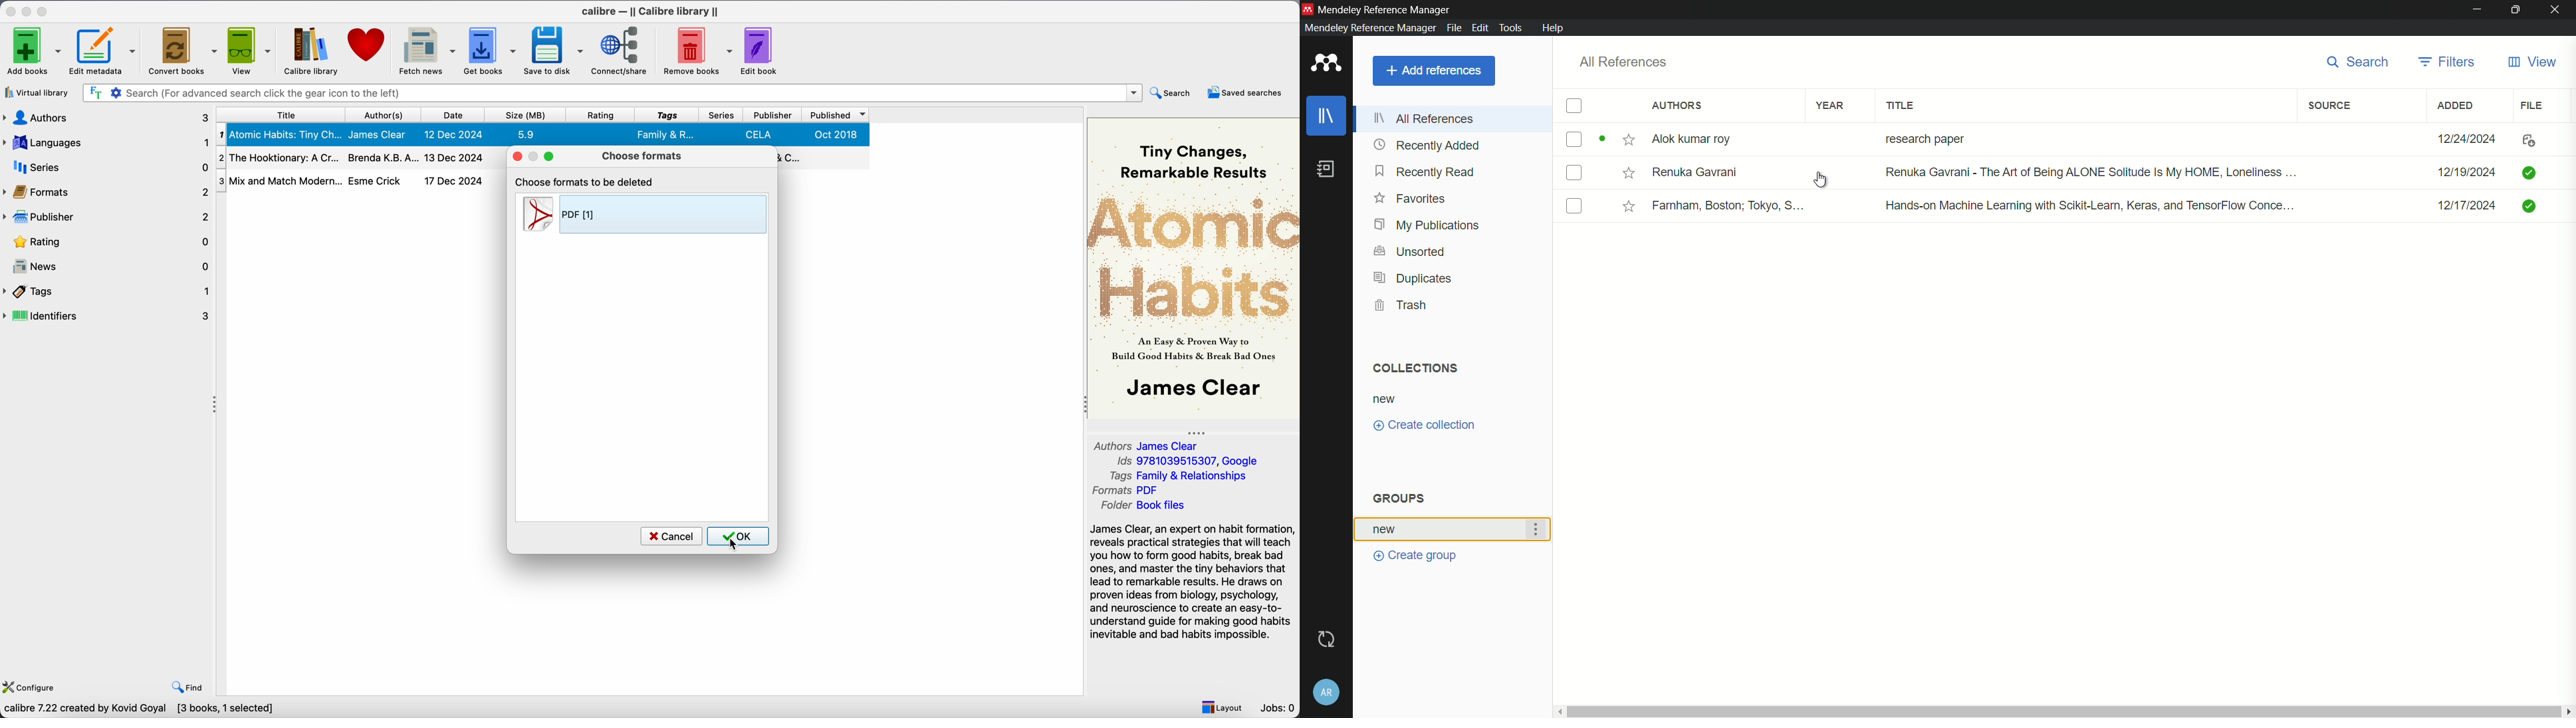  What do you see at coordinates (1540, 530) in the screenshot?
I see `more options` at bounding box center [1540, 530].